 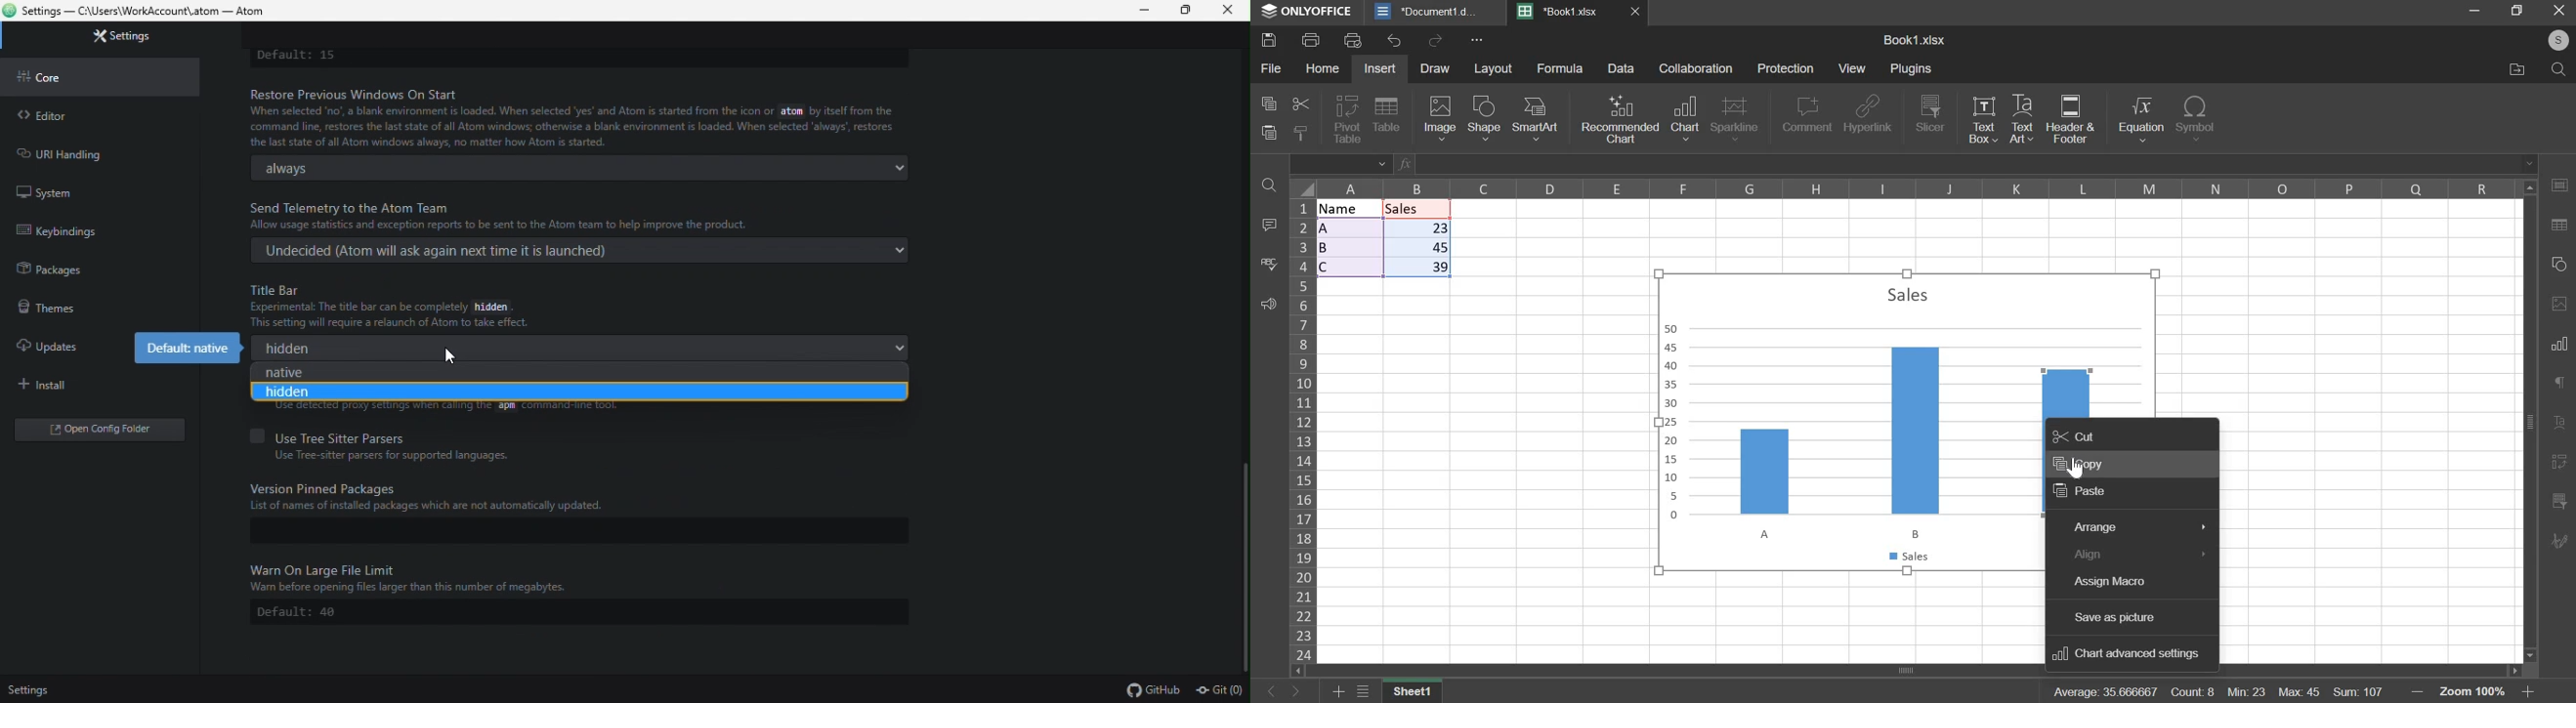 What do you see at coordinates (1289, 691) in the screenshot?
I see `` at bounding box center [1289, 691].